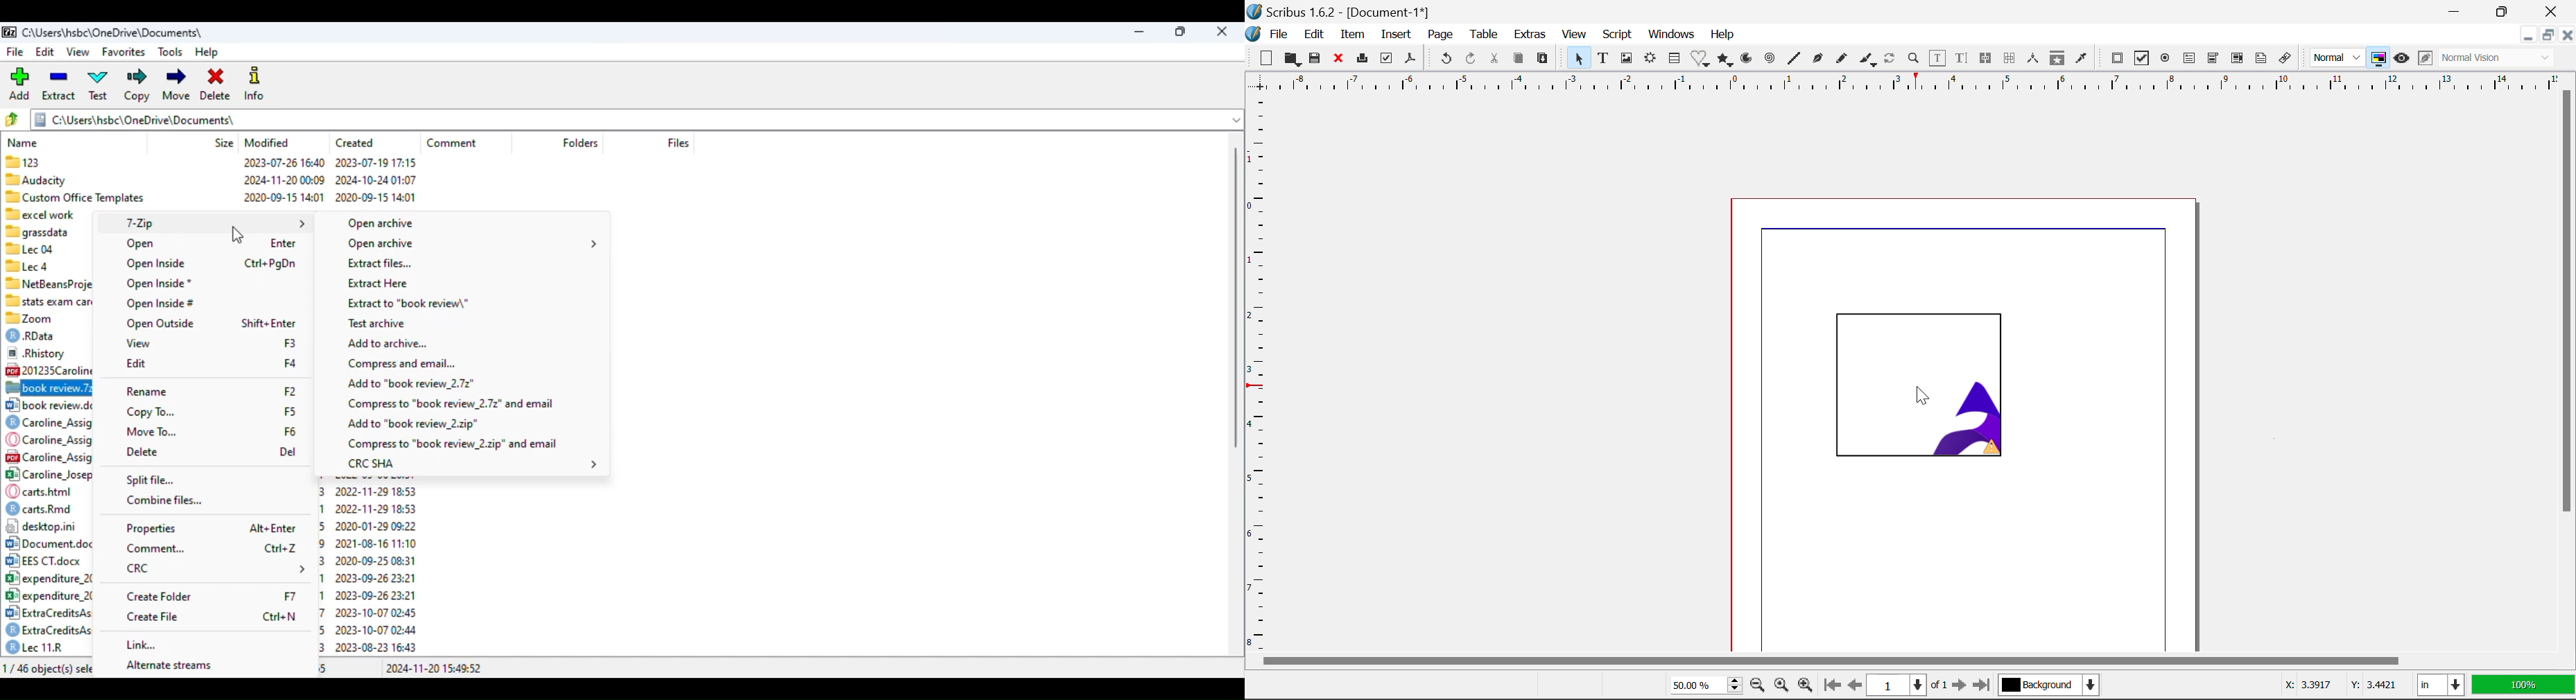 The height and width of the screenshot is (700, 2576). What do you see at coordinates (2048, 683) in the screenshot?
I see `Page Background` at bounding box center [2048, 683].